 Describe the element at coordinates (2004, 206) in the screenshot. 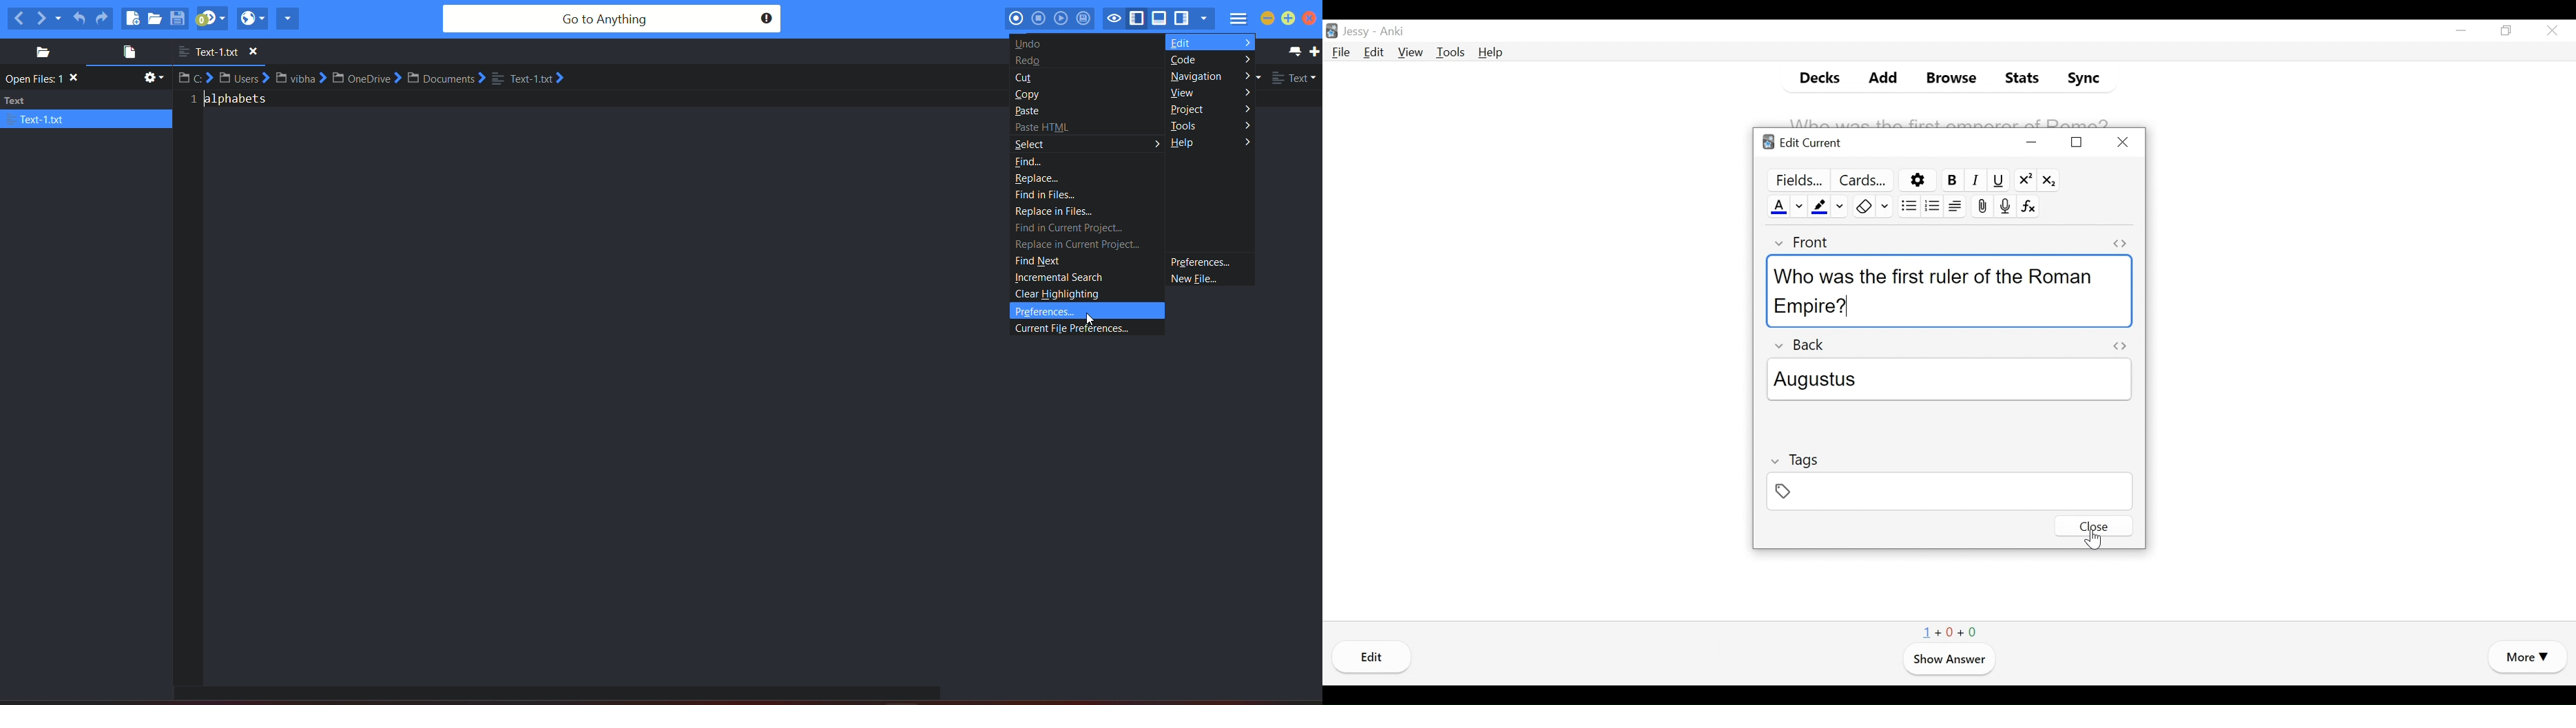

I see `Record audio` at that location.